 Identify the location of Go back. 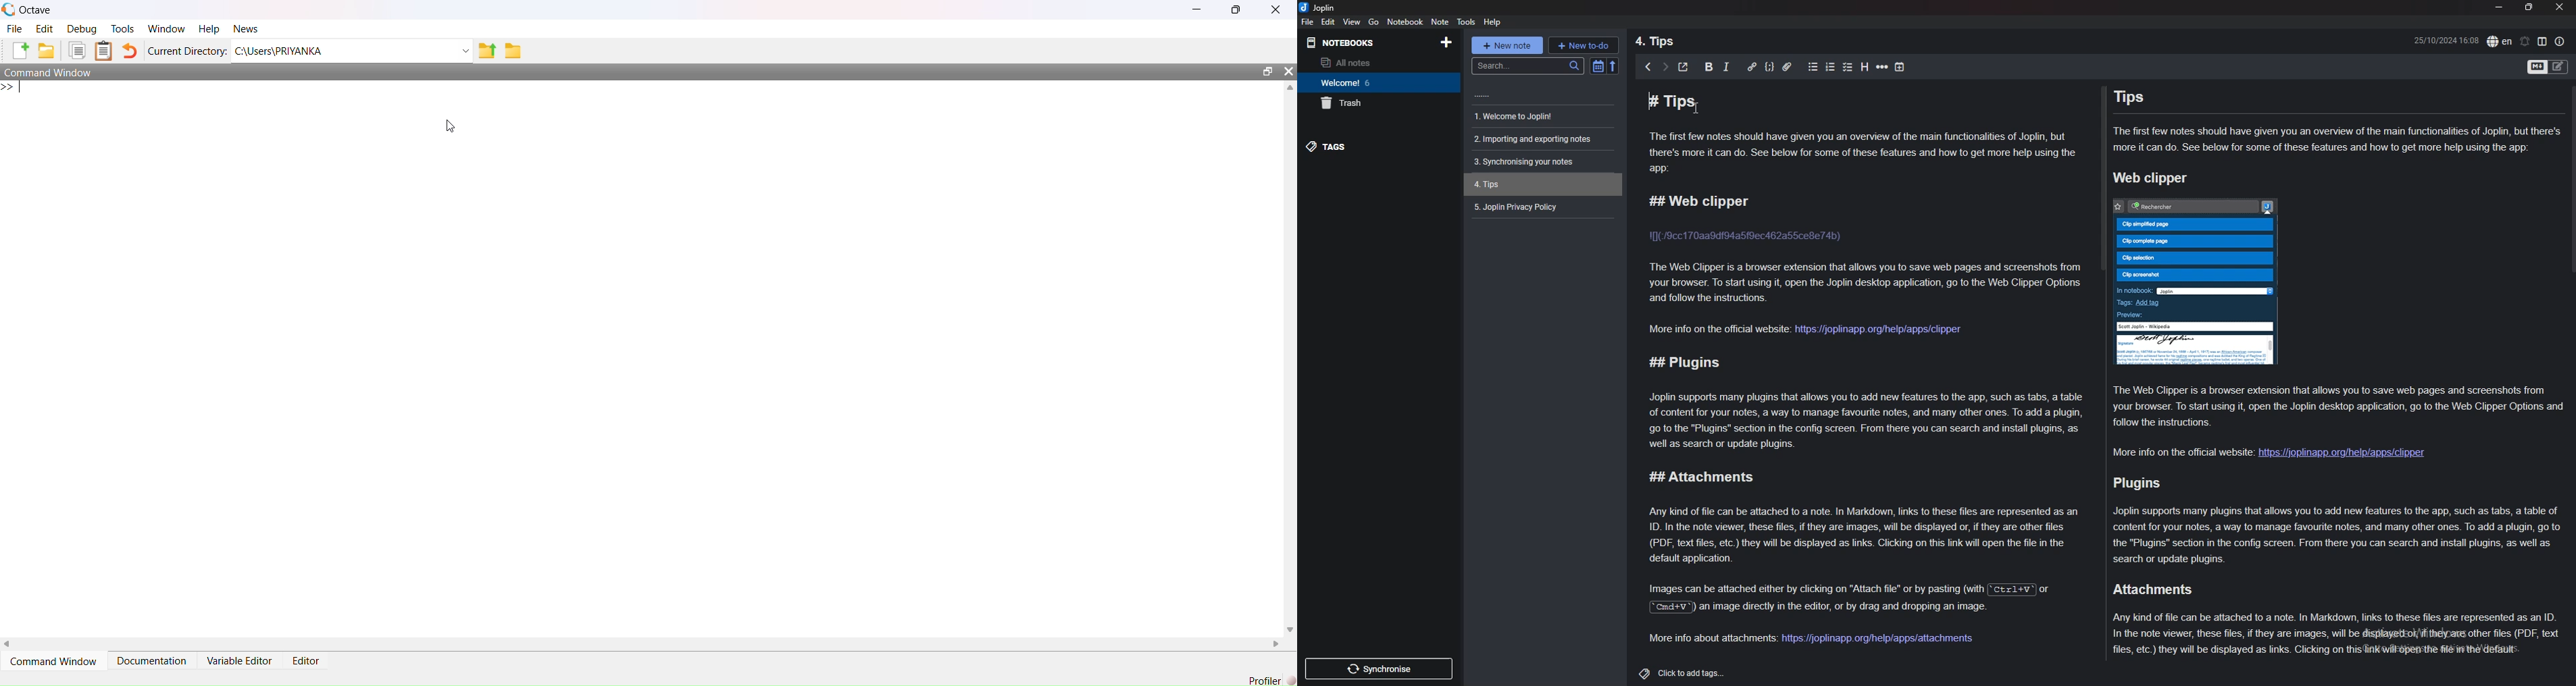
(1648, 68).